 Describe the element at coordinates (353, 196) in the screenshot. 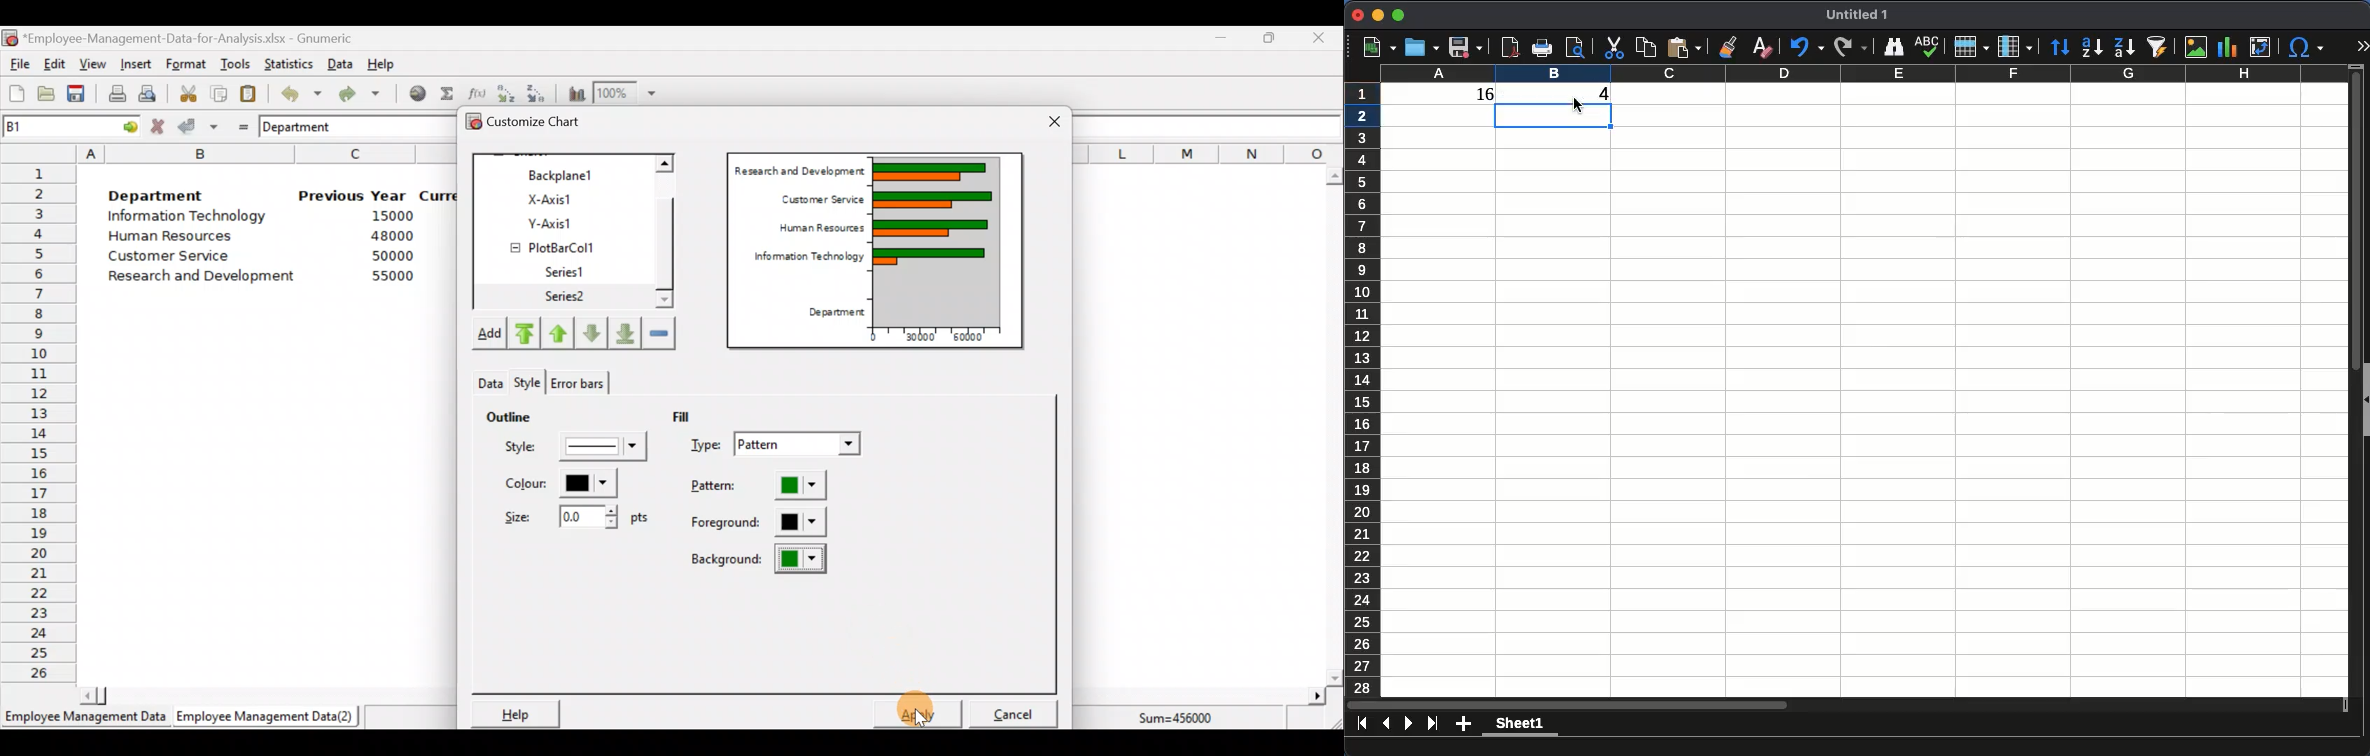

I see `Previous Year` at that location.